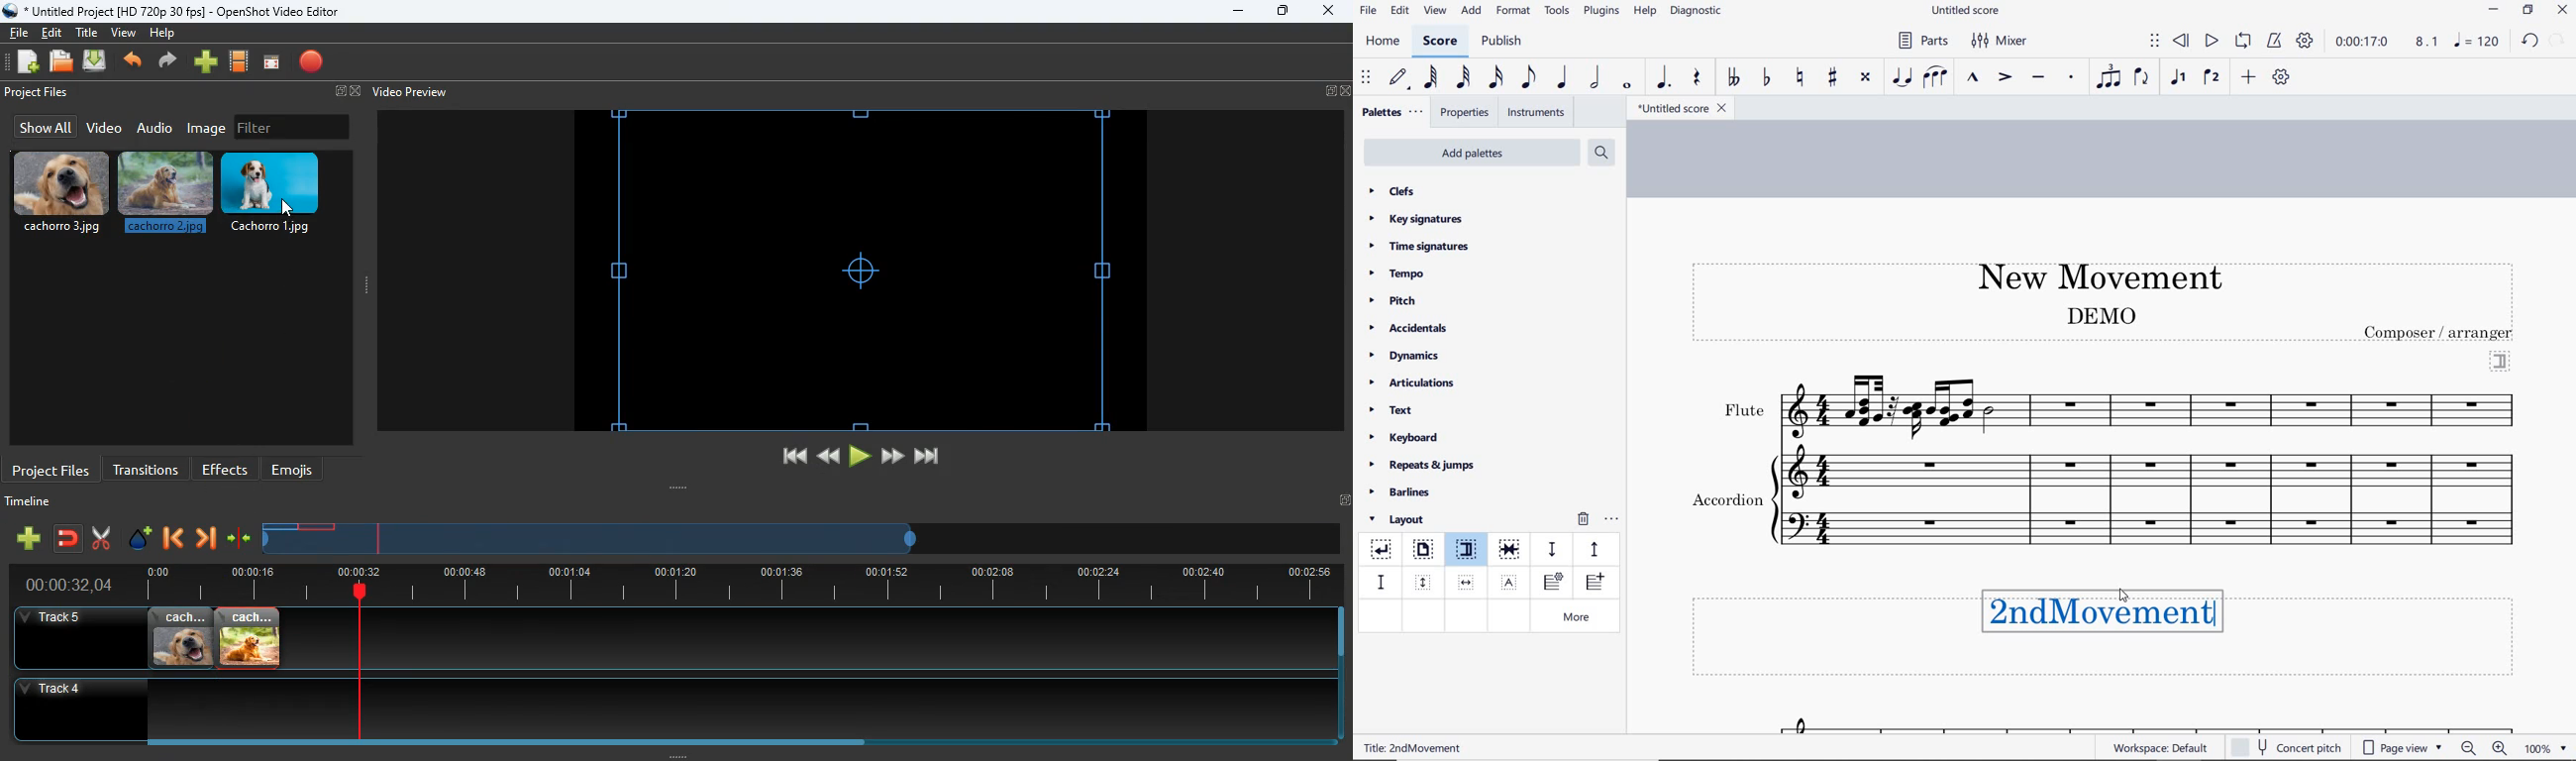 This screenshot has height=784, width=2576. Describe the element at coordinates (1733, 78) in the screenshot. I see `toggle double-flat` at that location.